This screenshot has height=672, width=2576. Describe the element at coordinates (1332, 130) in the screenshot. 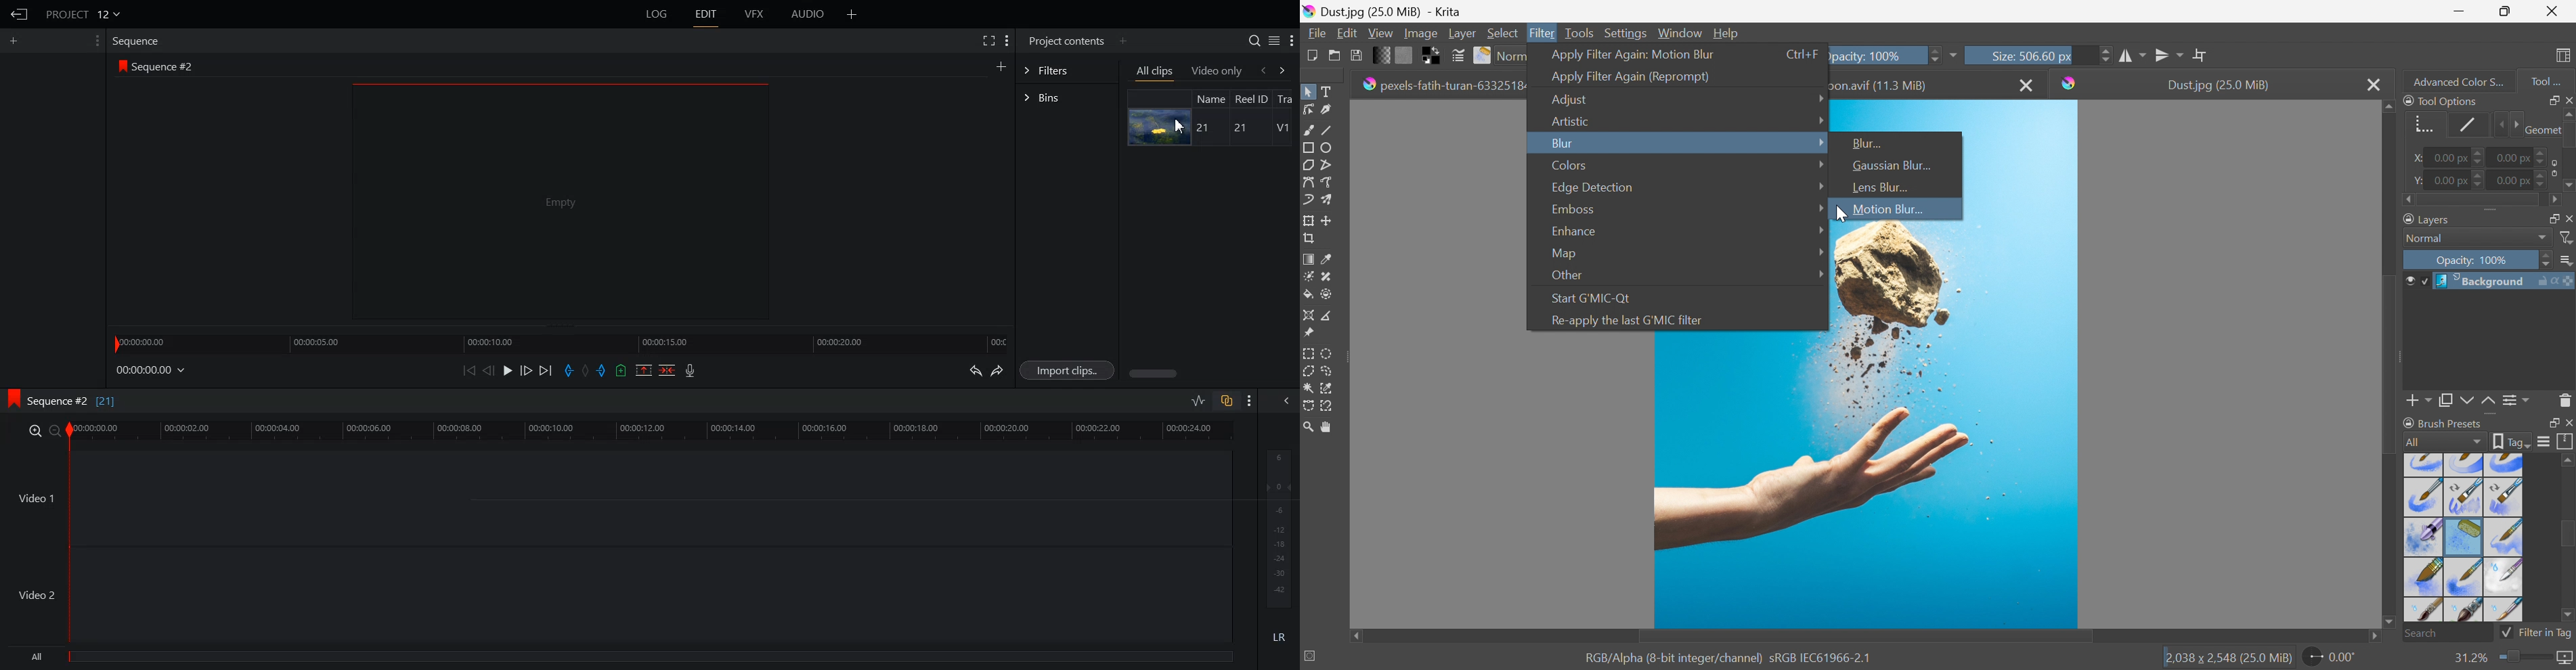

I see `Line tool` at that location.